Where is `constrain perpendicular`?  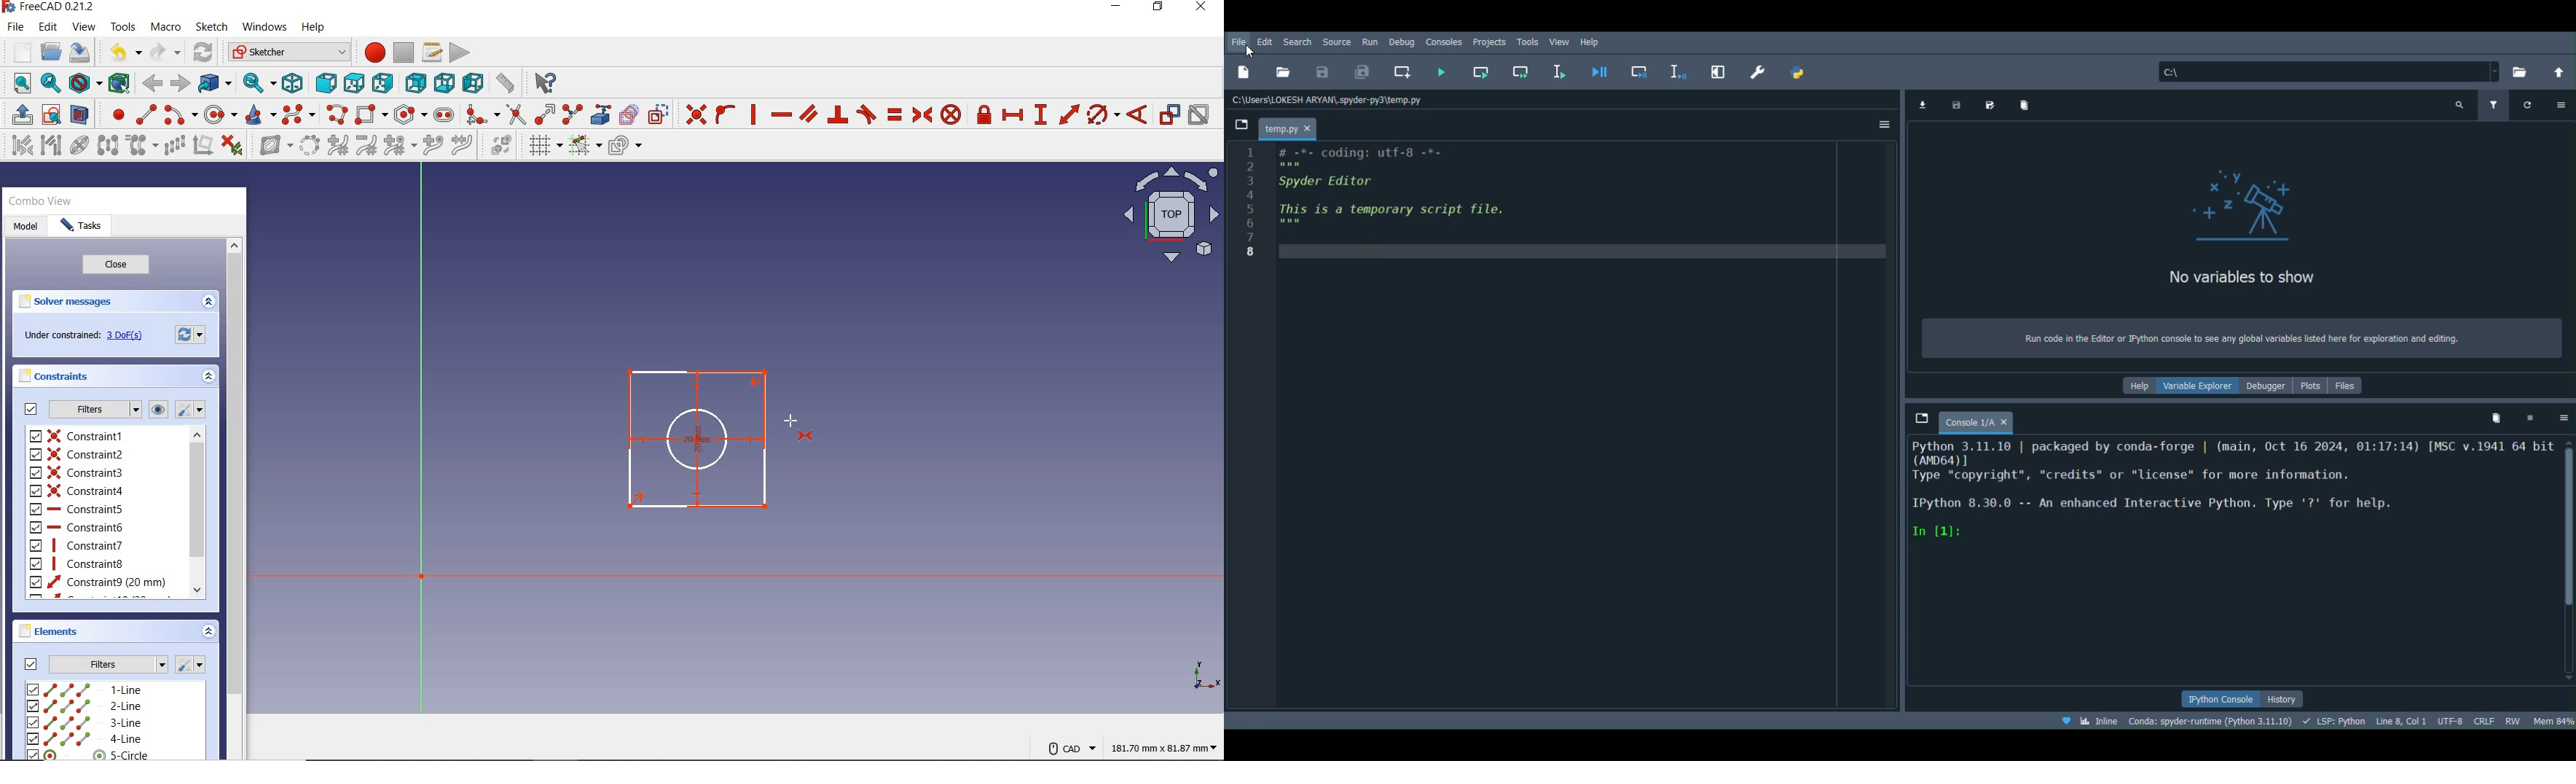
constrain perpendicular is located at coordinates (839, 114).